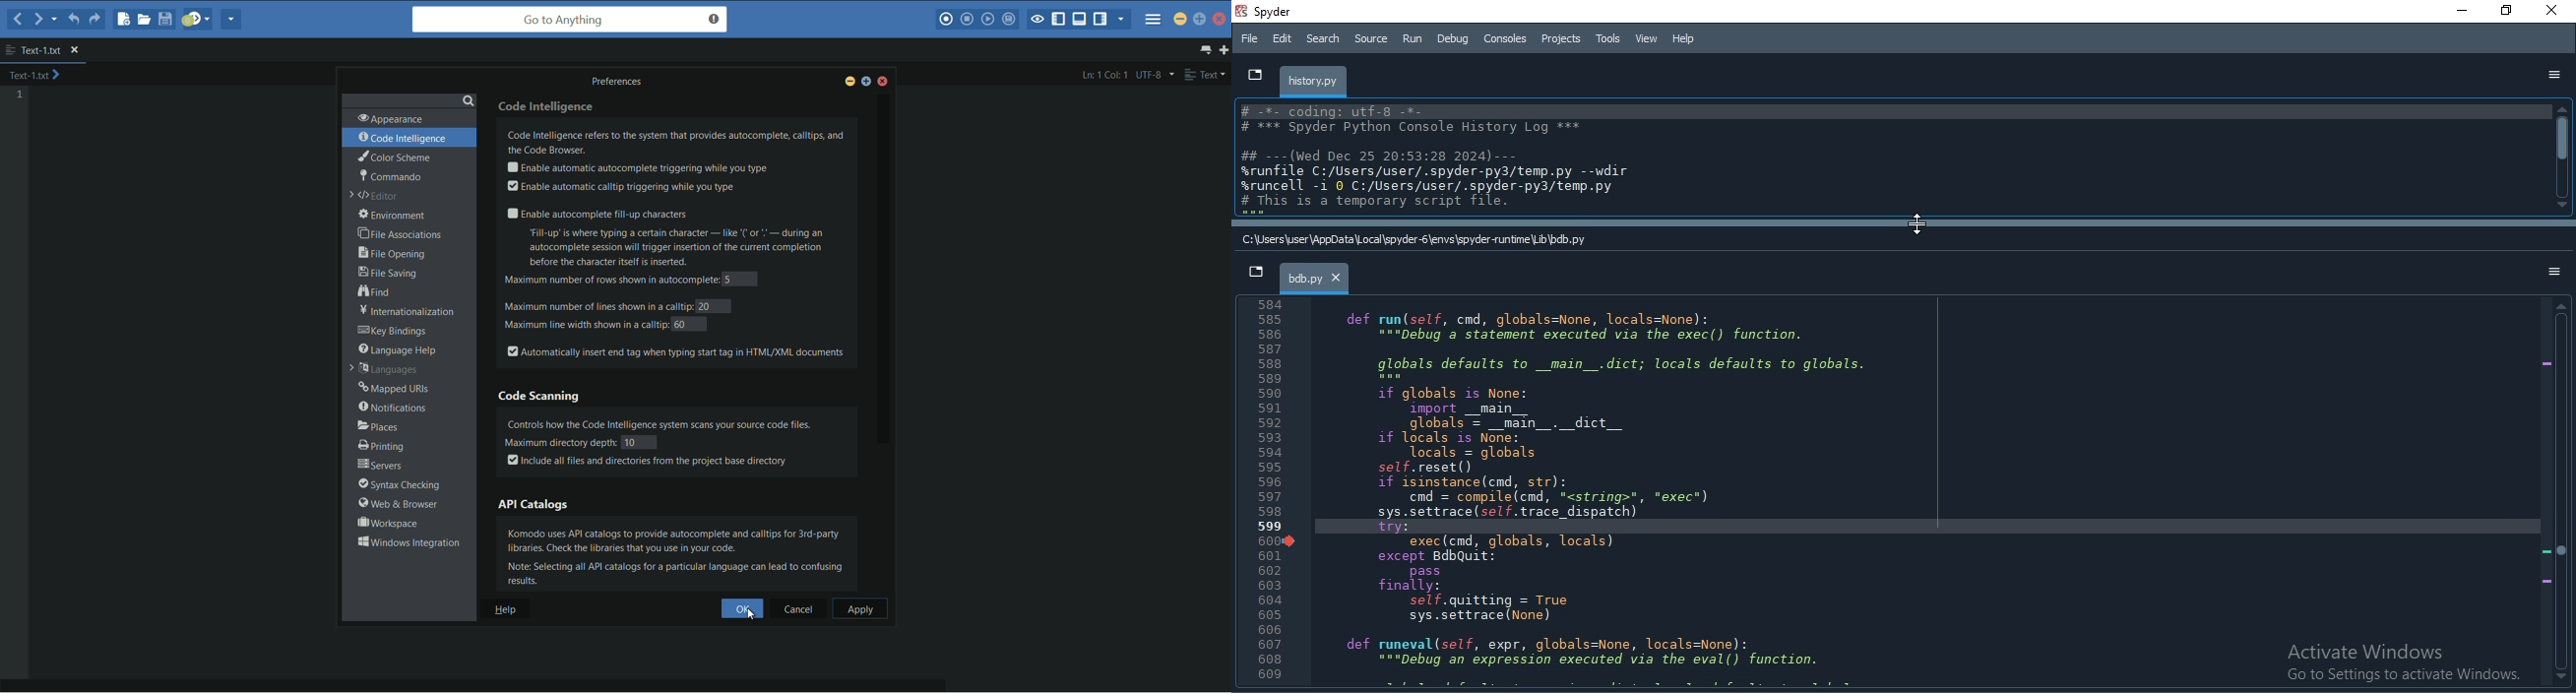  I want to click on View, so click(1645, 37).